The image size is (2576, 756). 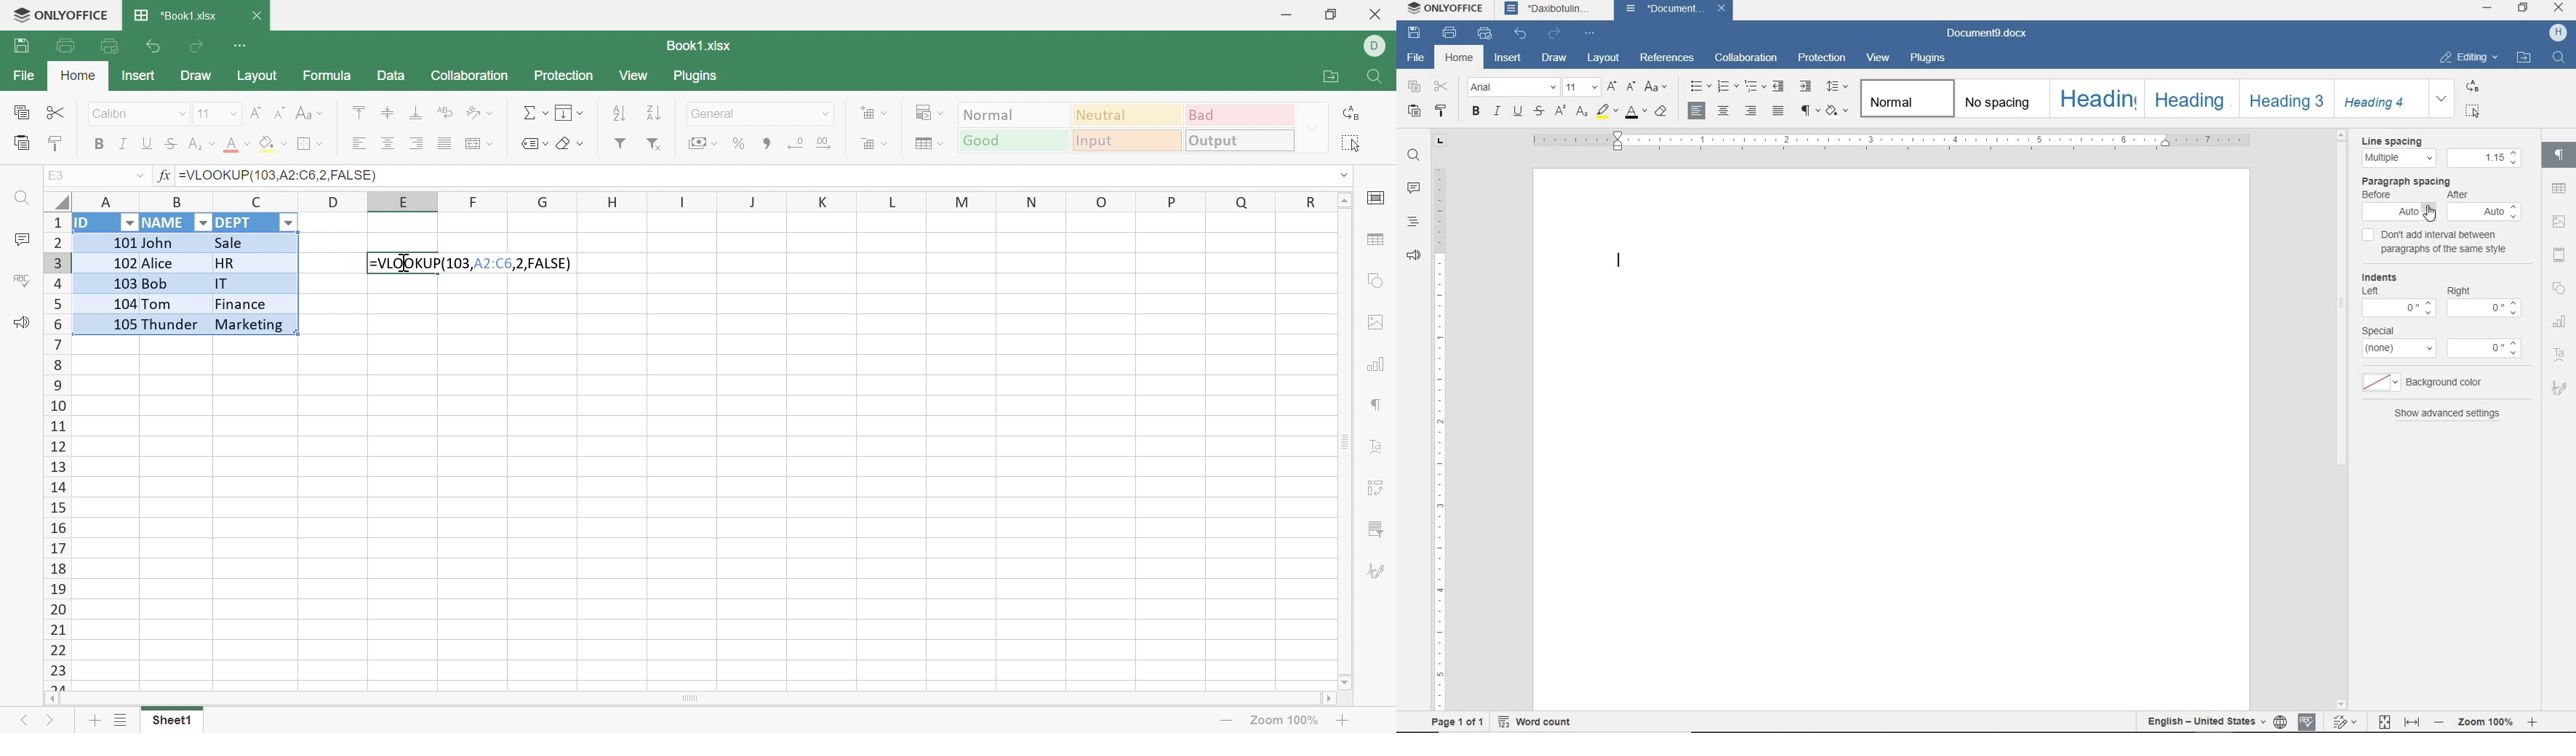 What do you see at coordinates (1927, 58) in the screenshot?
I see `plugins` at bounding box center [1927, 58].